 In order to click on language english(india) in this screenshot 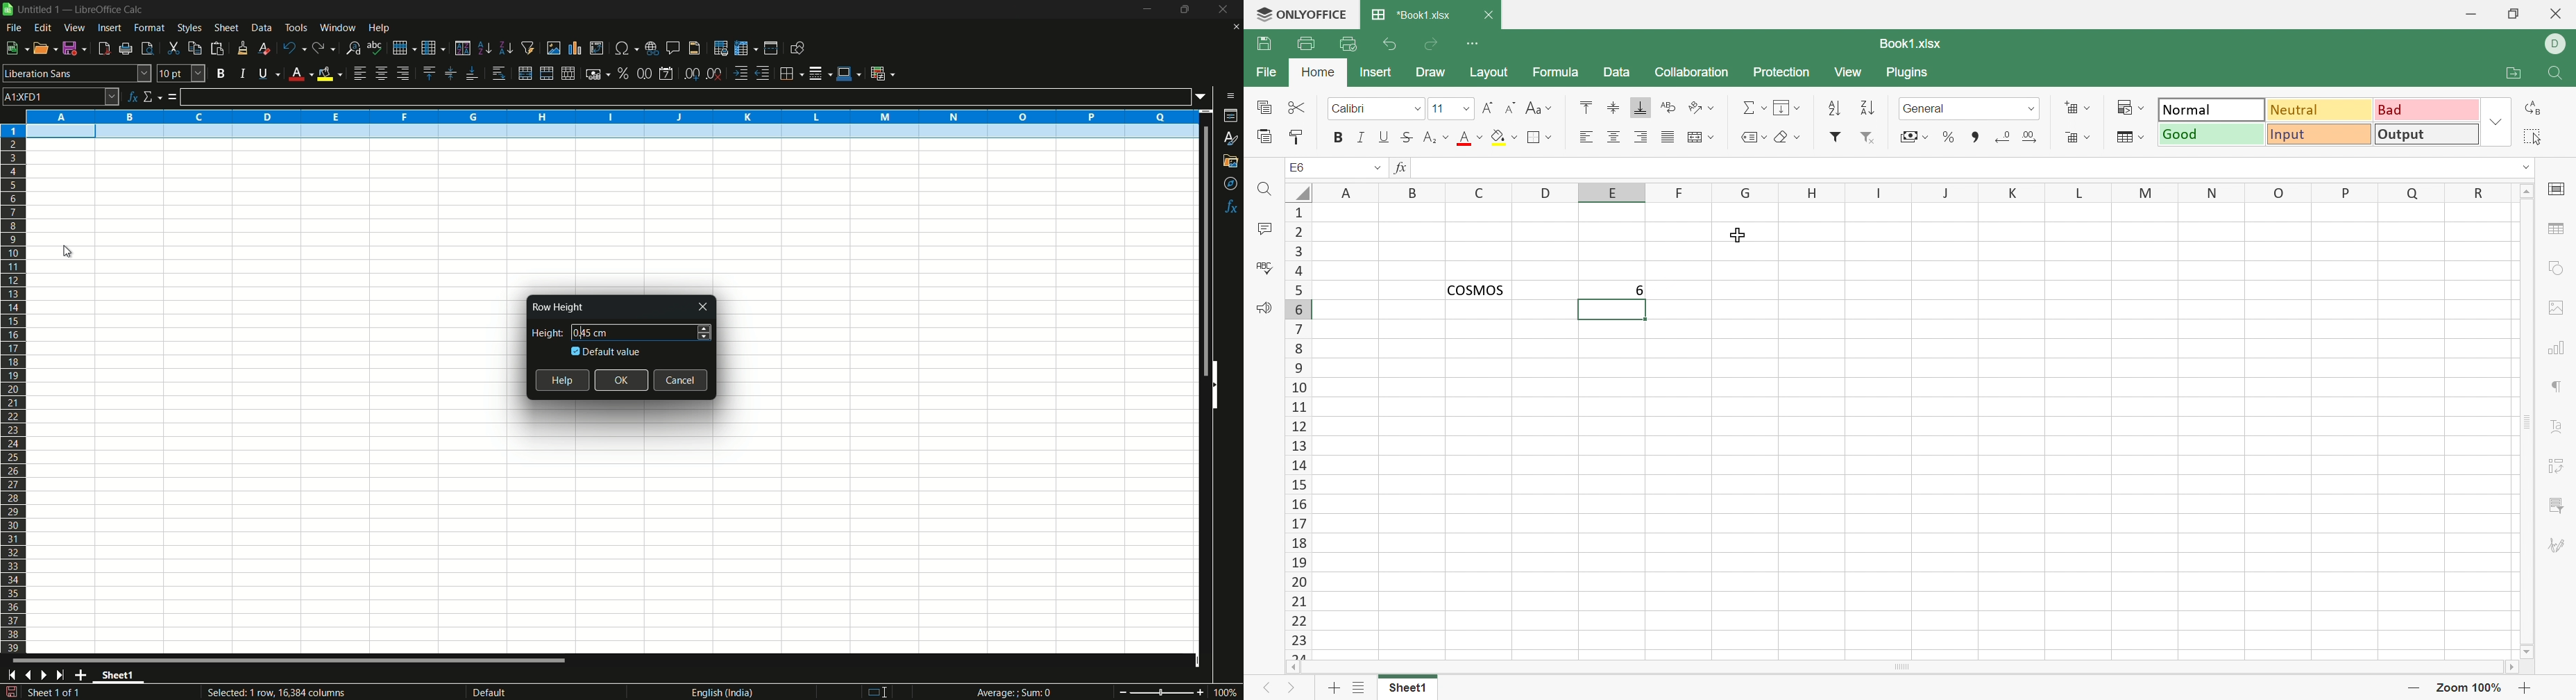, I will do `click(718, 692)`.